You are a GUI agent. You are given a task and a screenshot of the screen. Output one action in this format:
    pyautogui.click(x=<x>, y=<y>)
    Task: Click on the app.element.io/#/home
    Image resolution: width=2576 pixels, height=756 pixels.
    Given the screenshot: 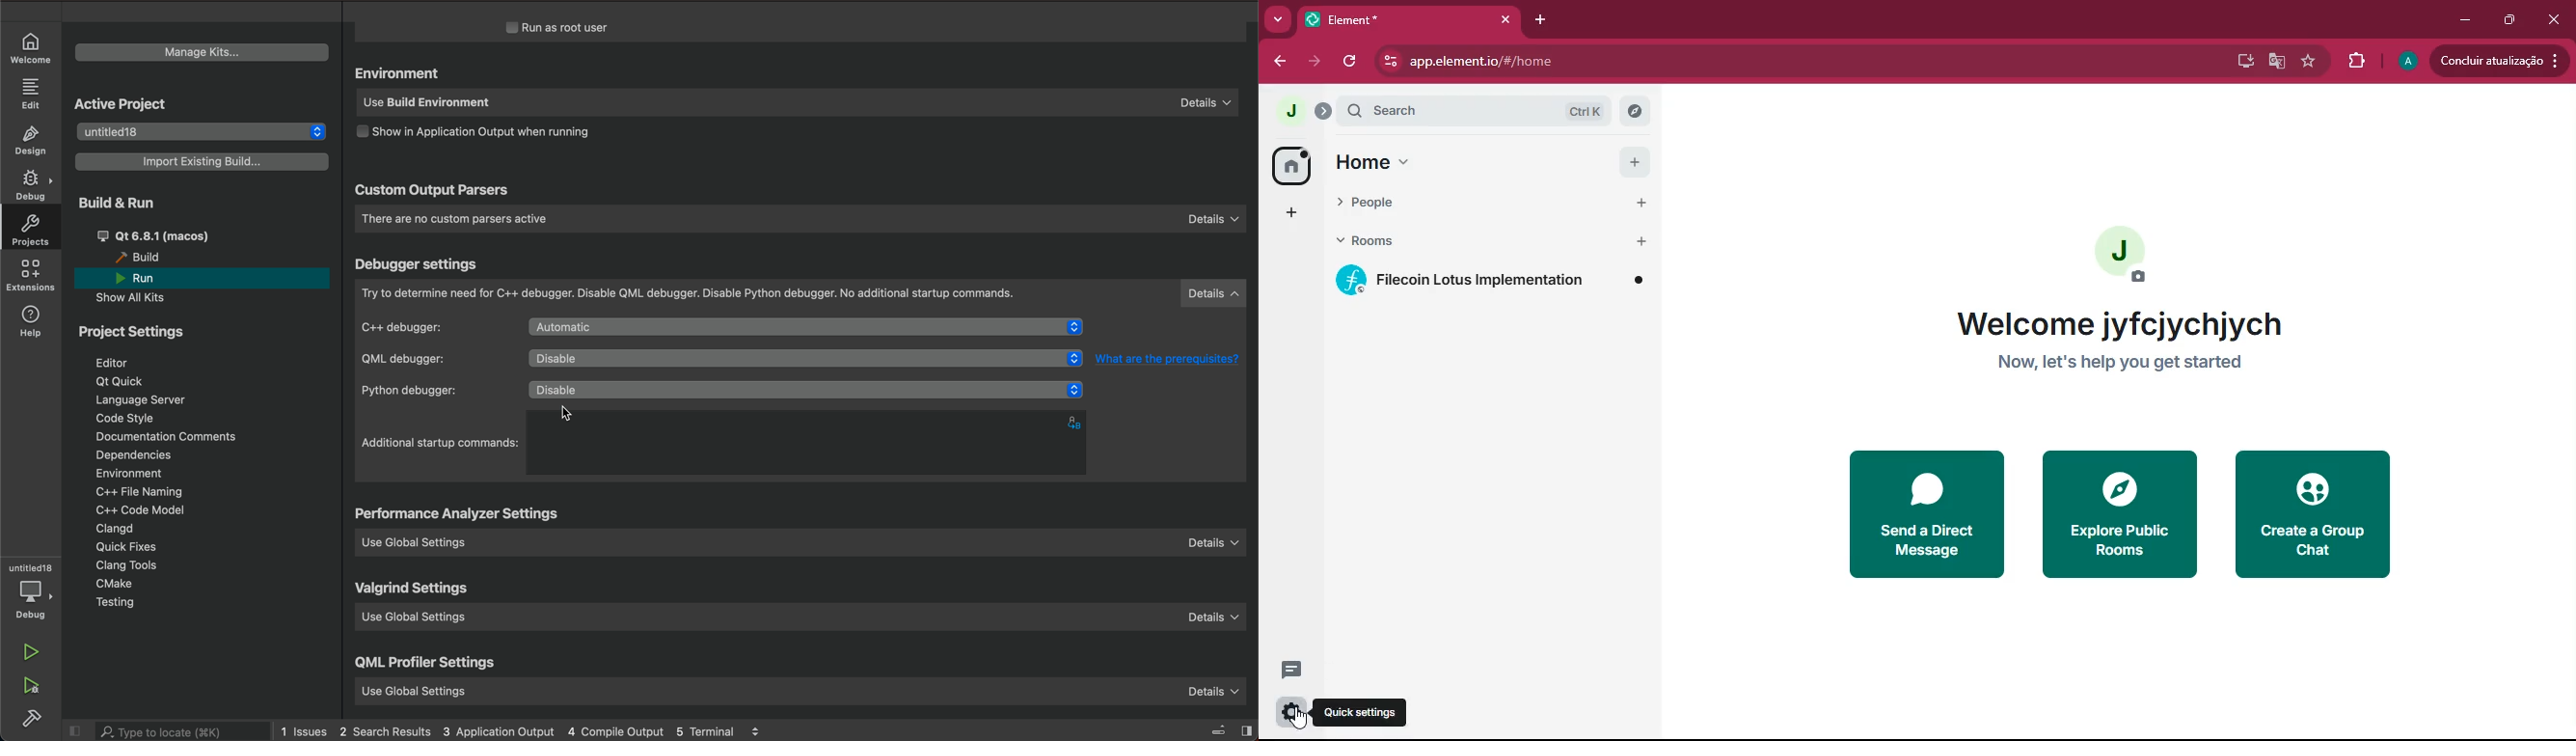 What is the action you would take?
    pyautogui.click(x=1588, y=60)
    